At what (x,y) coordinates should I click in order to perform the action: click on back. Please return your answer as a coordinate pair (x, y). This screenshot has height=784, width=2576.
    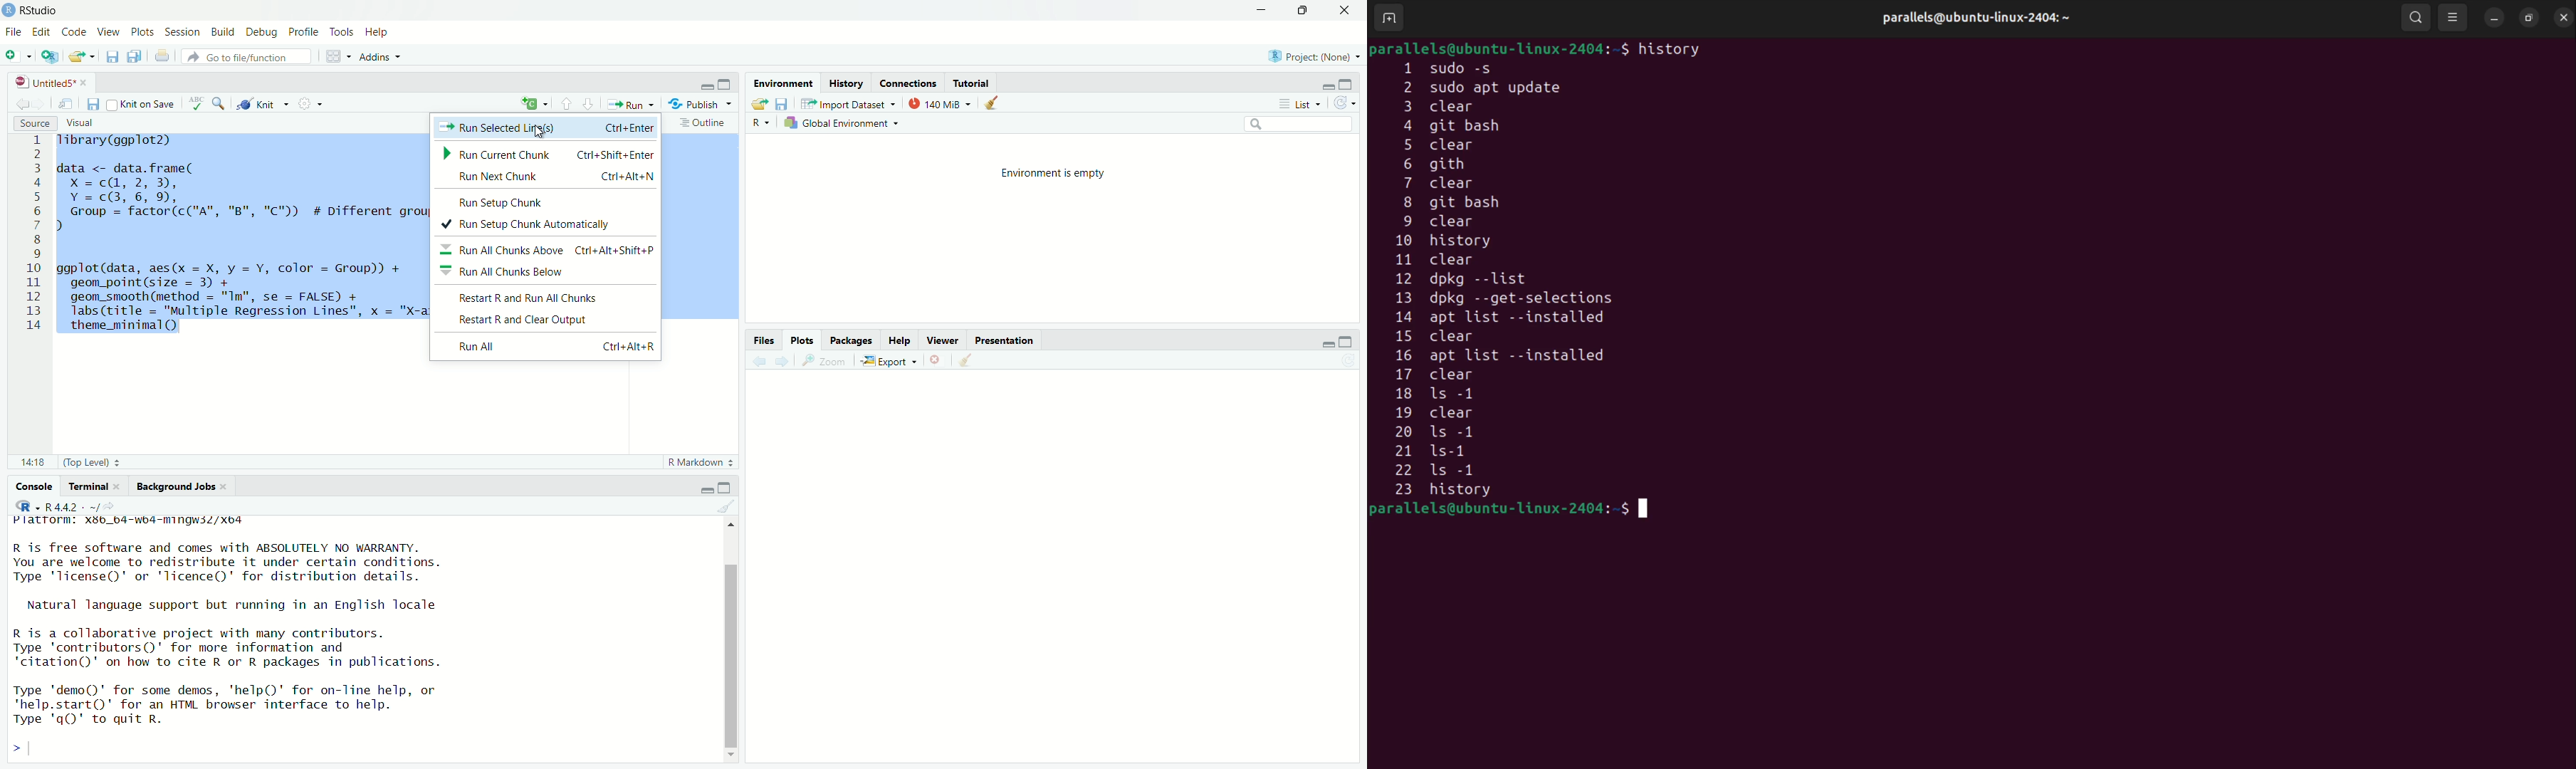
    Looking at the image, I should click on (758, 362).